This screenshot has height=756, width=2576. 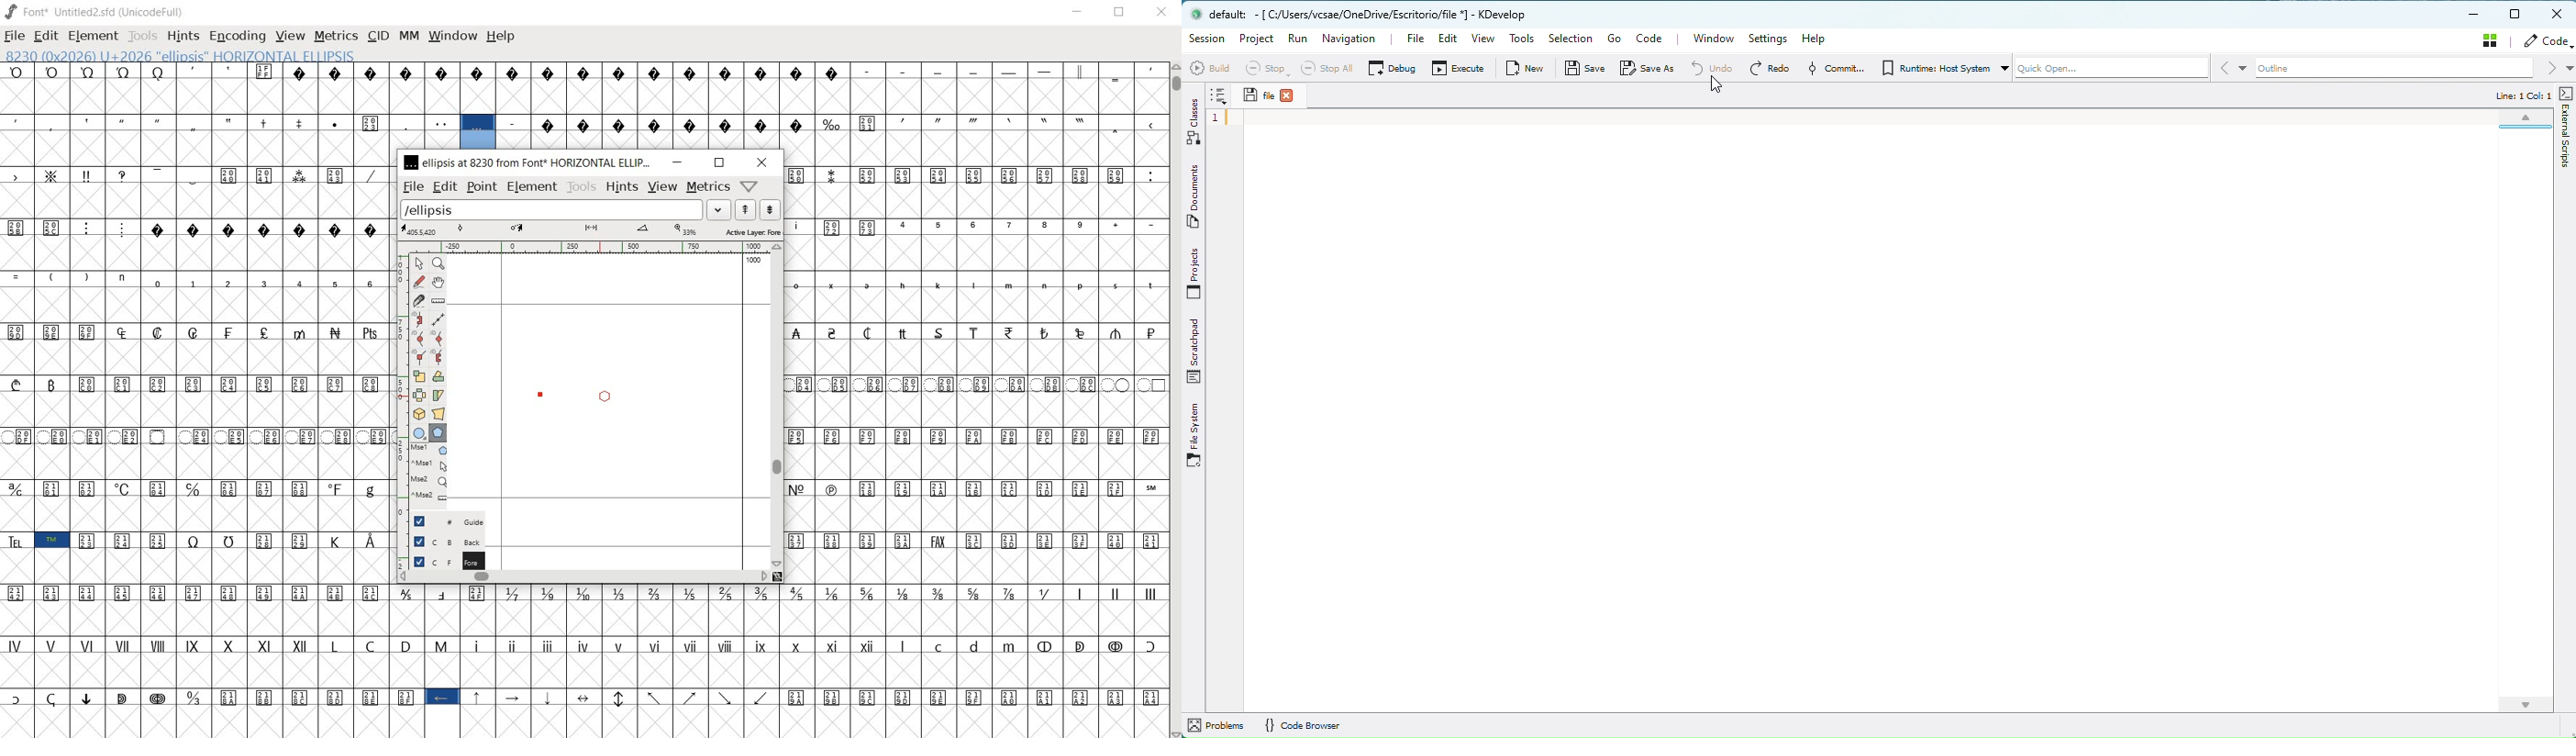 What do you see at coordinates (419, 337) in the screenshot?
I see `add a curve point` at bounding box center [419, 337].